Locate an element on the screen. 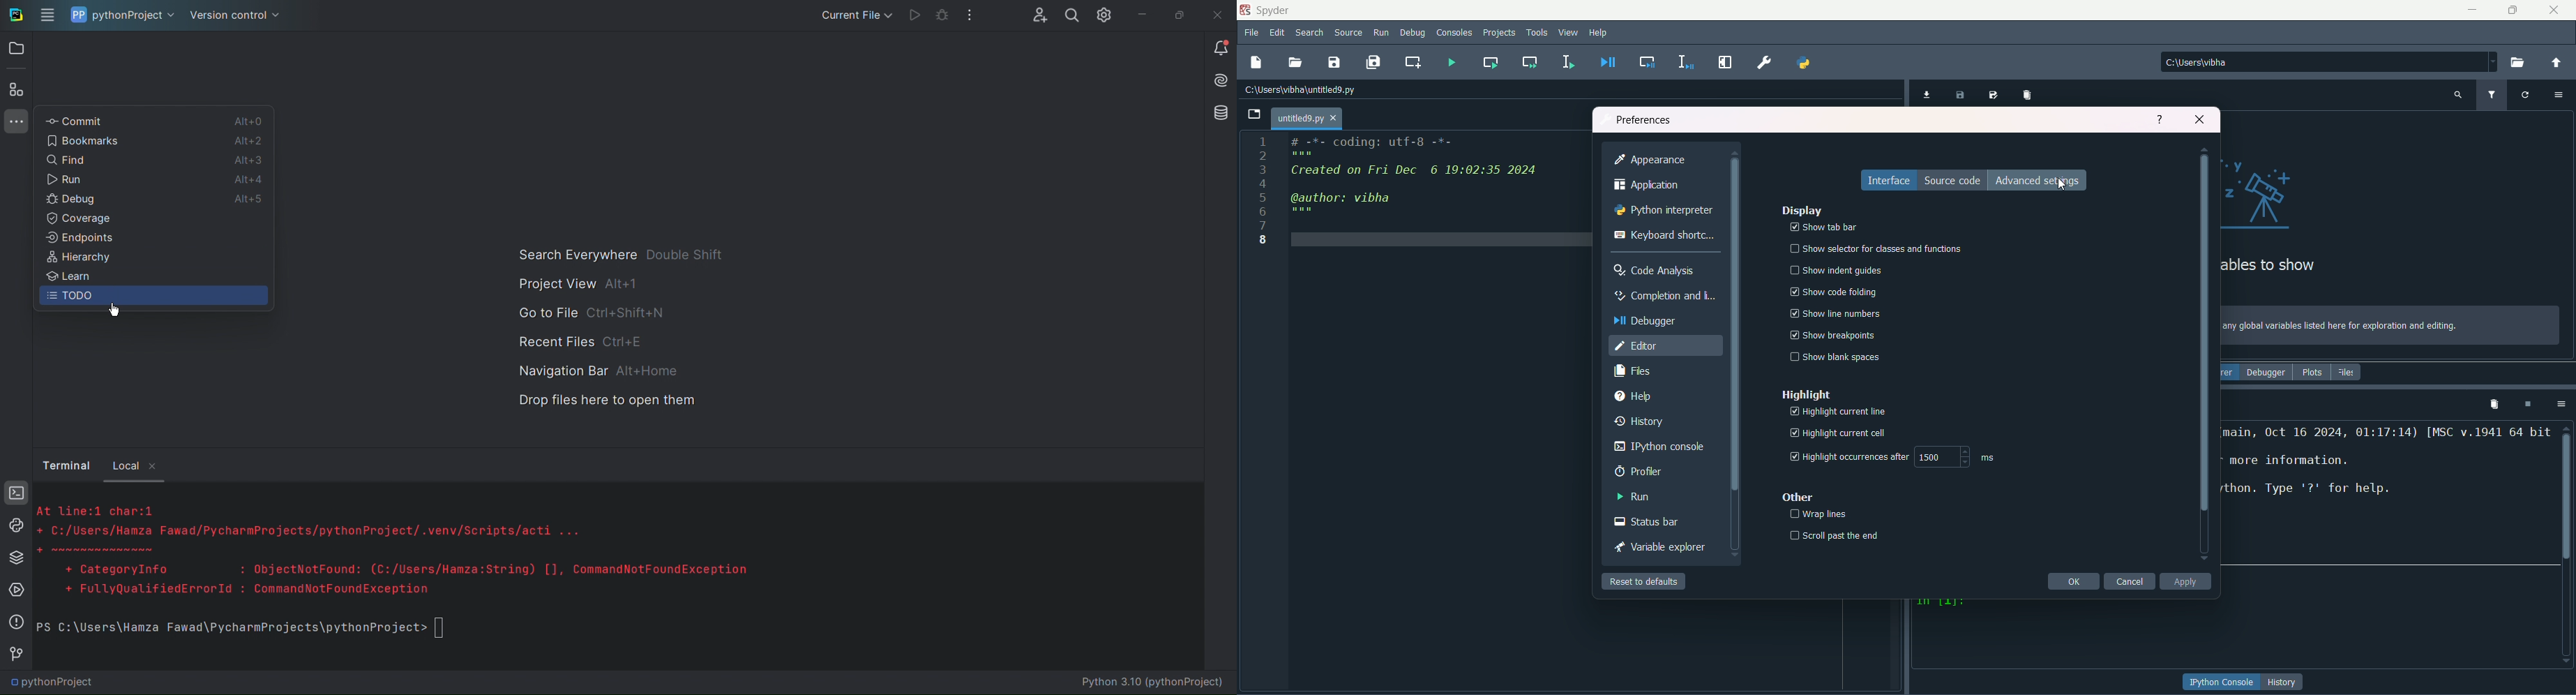  show indent guides is located at coordinates (1837, 271).